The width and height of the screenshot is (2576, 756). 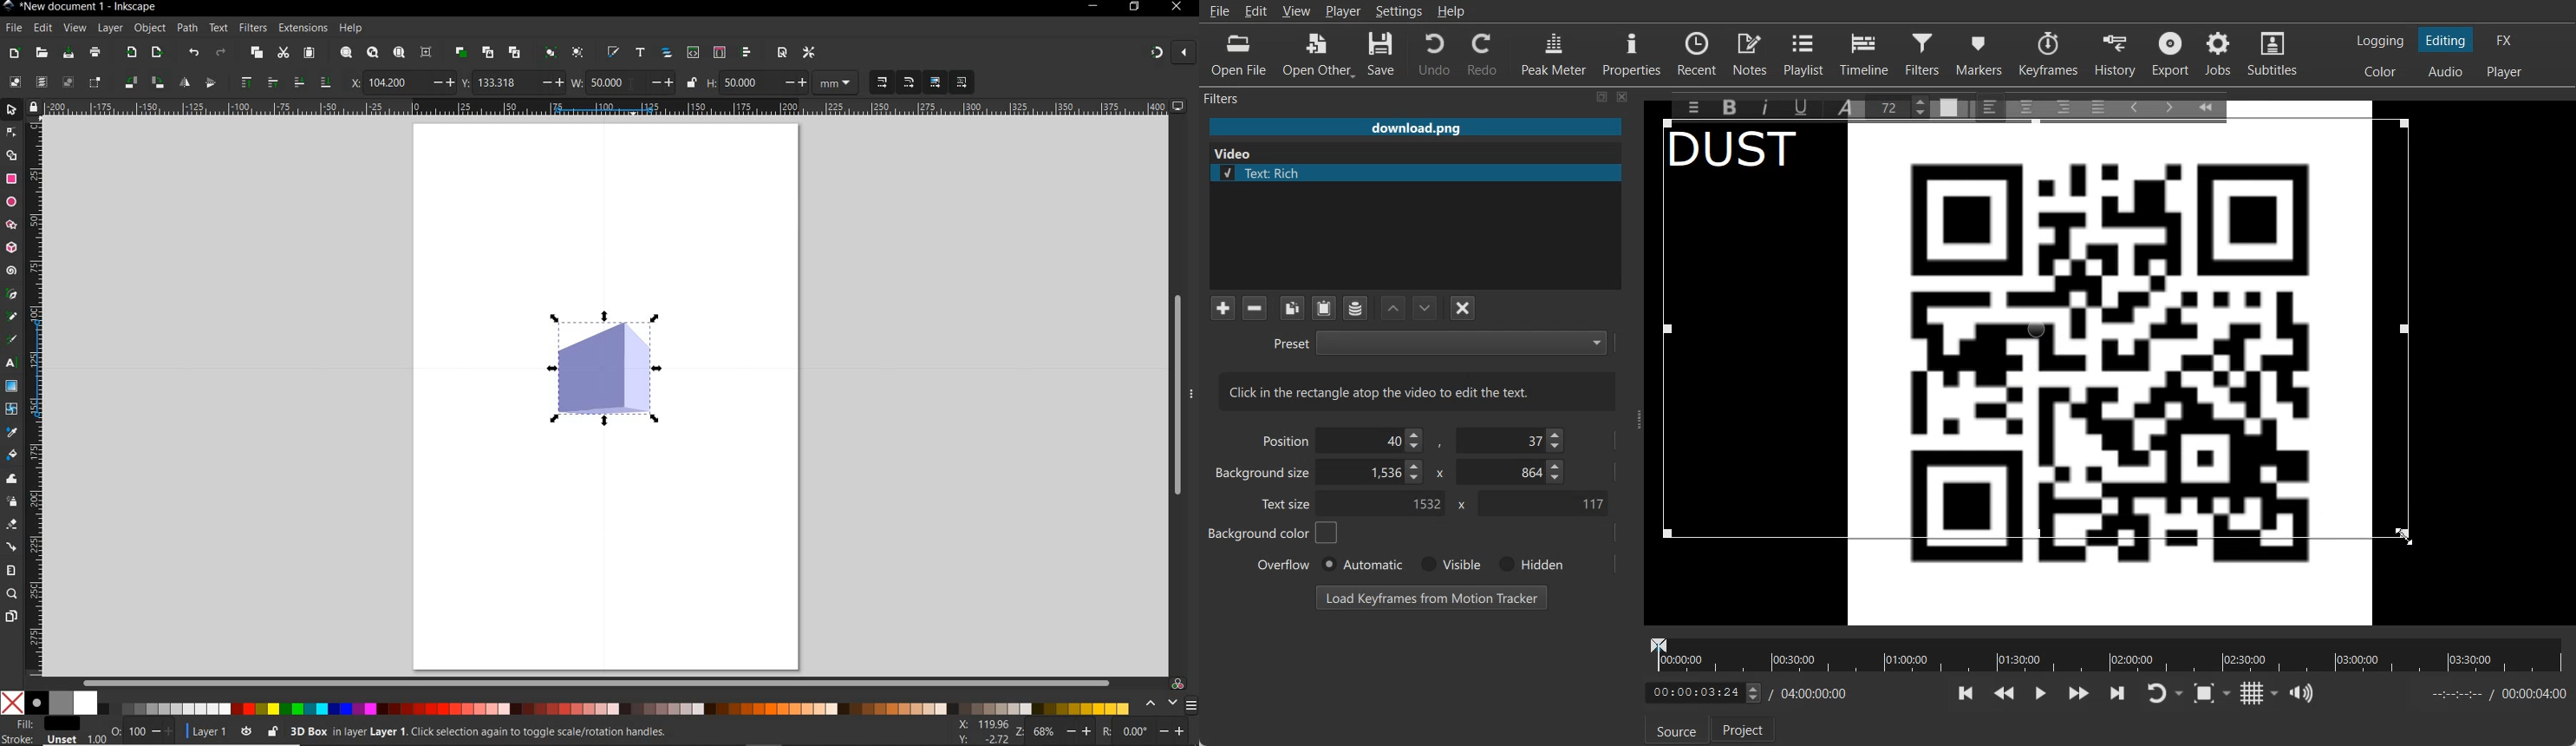 I want to click on Center, so click(x=2028, y=106).